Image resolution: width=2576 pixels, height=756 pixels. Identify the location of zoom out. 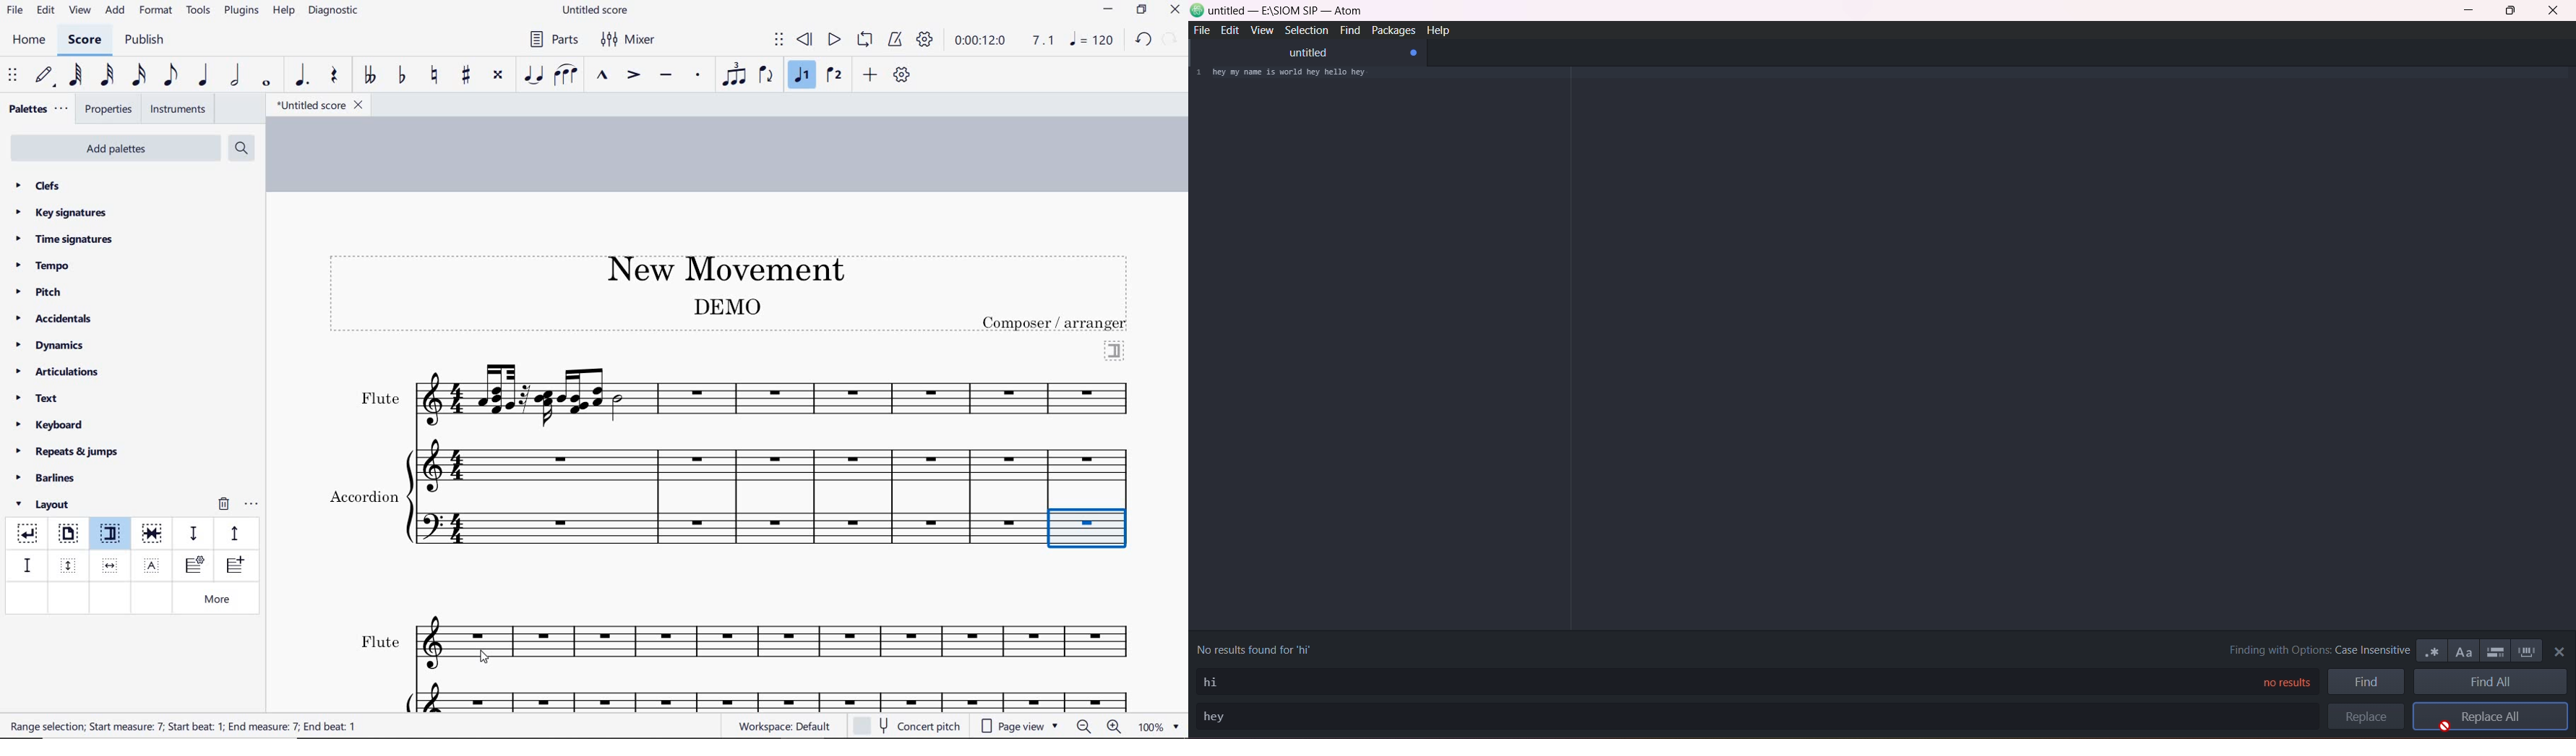
(1085, 726).